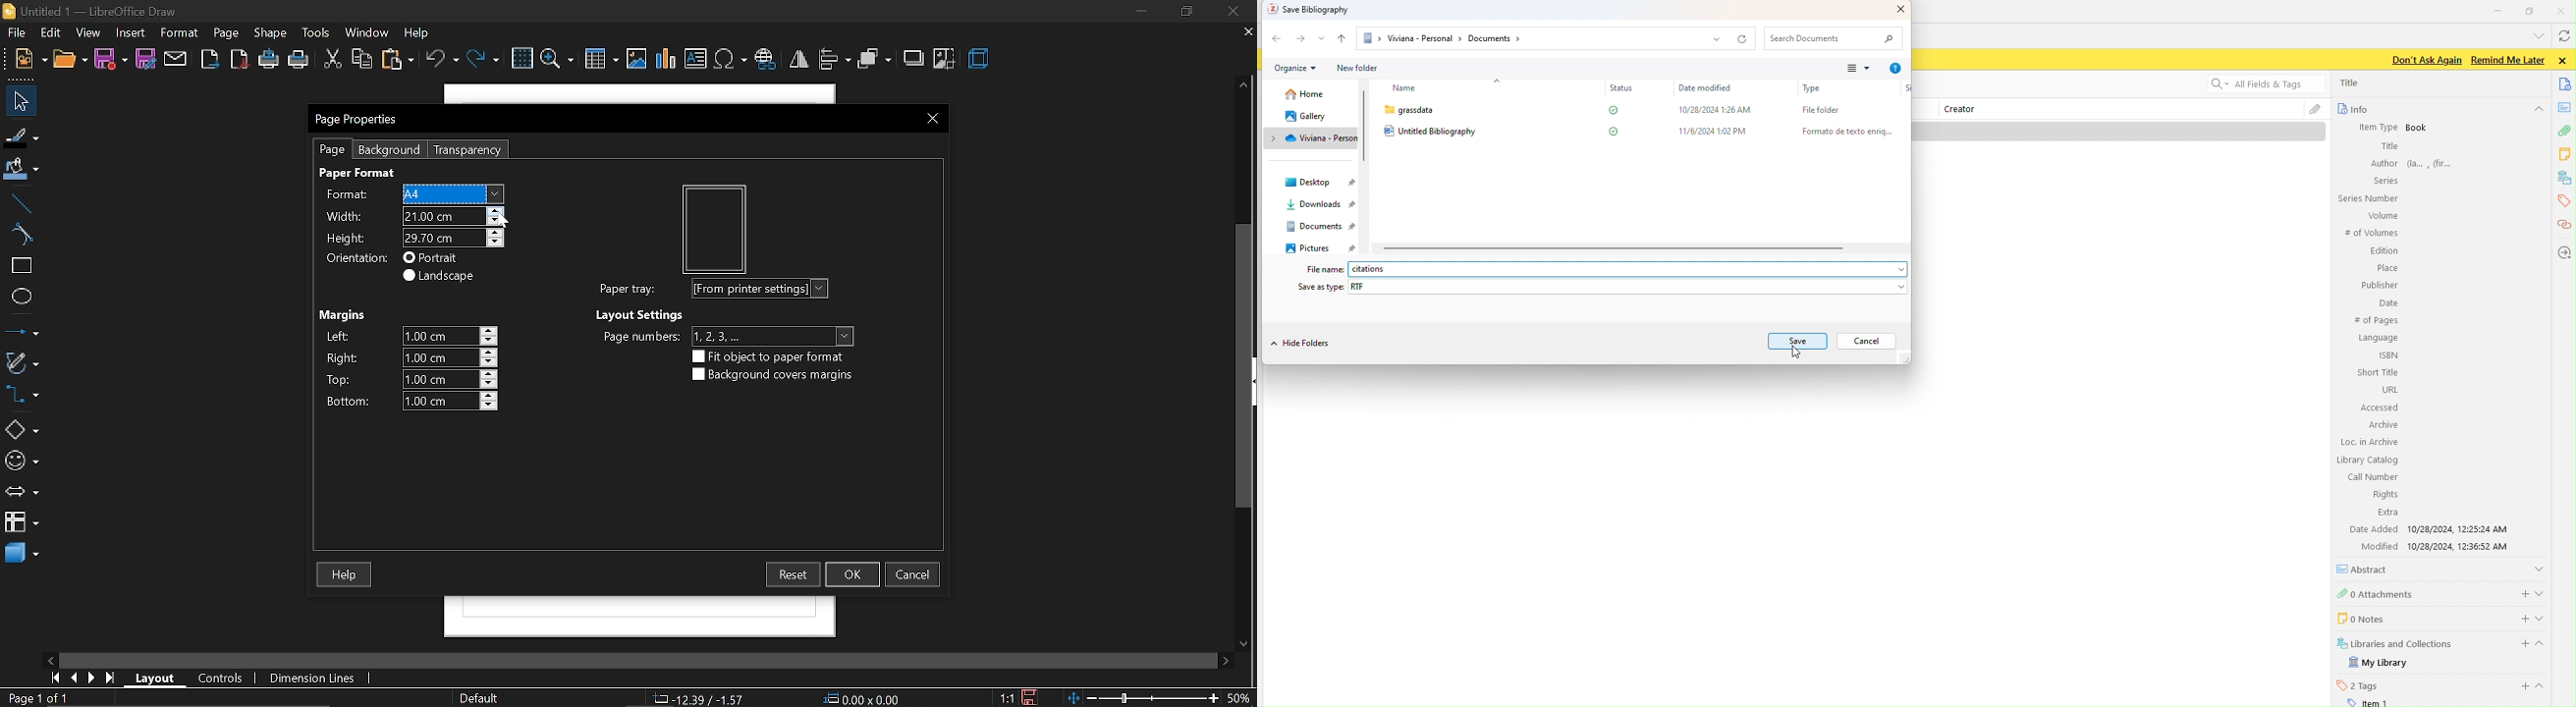 The height and width of the screenshot is (728, 2576). I want to click on Cancel, so click(1868, 340).